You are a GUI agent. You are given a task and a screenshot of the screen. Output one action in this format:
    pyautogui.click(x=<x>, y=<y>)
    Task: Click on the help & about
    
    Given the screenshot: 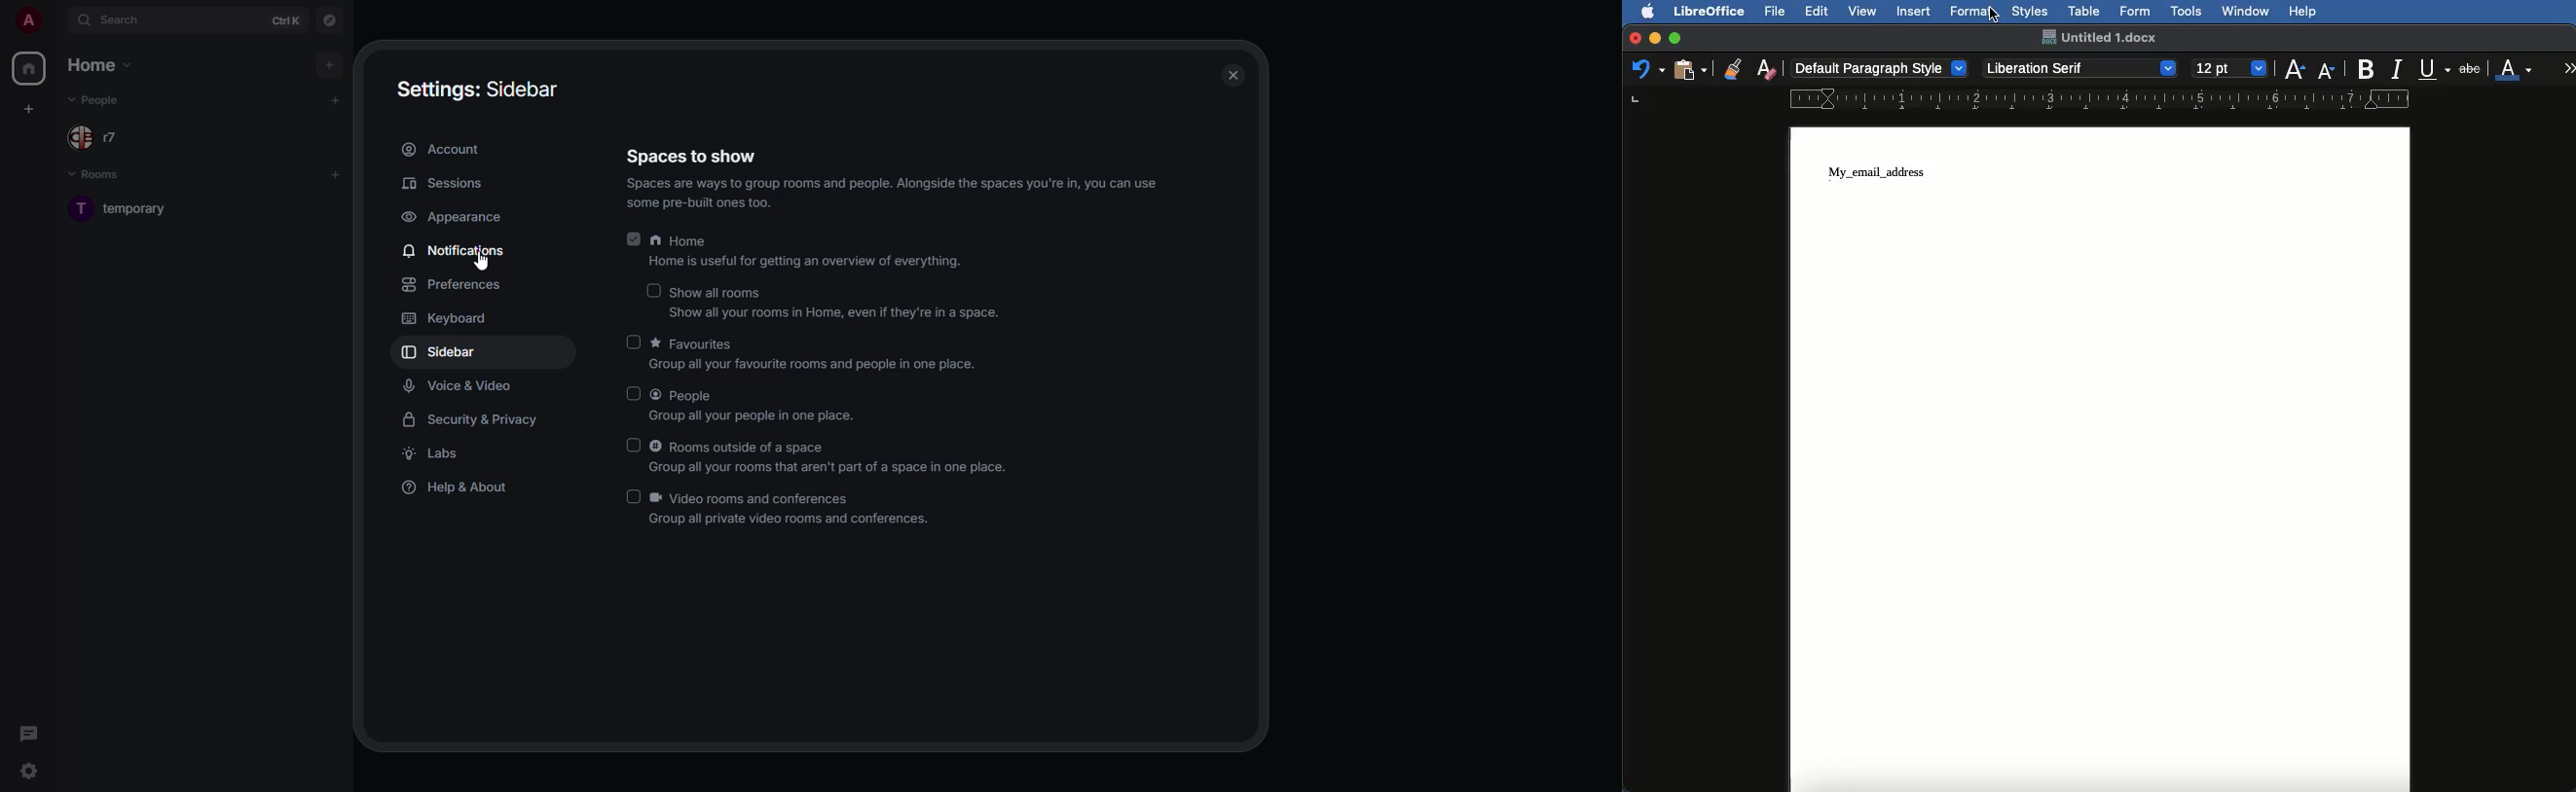 What is the action you would take?
    pyautogui.click(x=459, y=489)
    